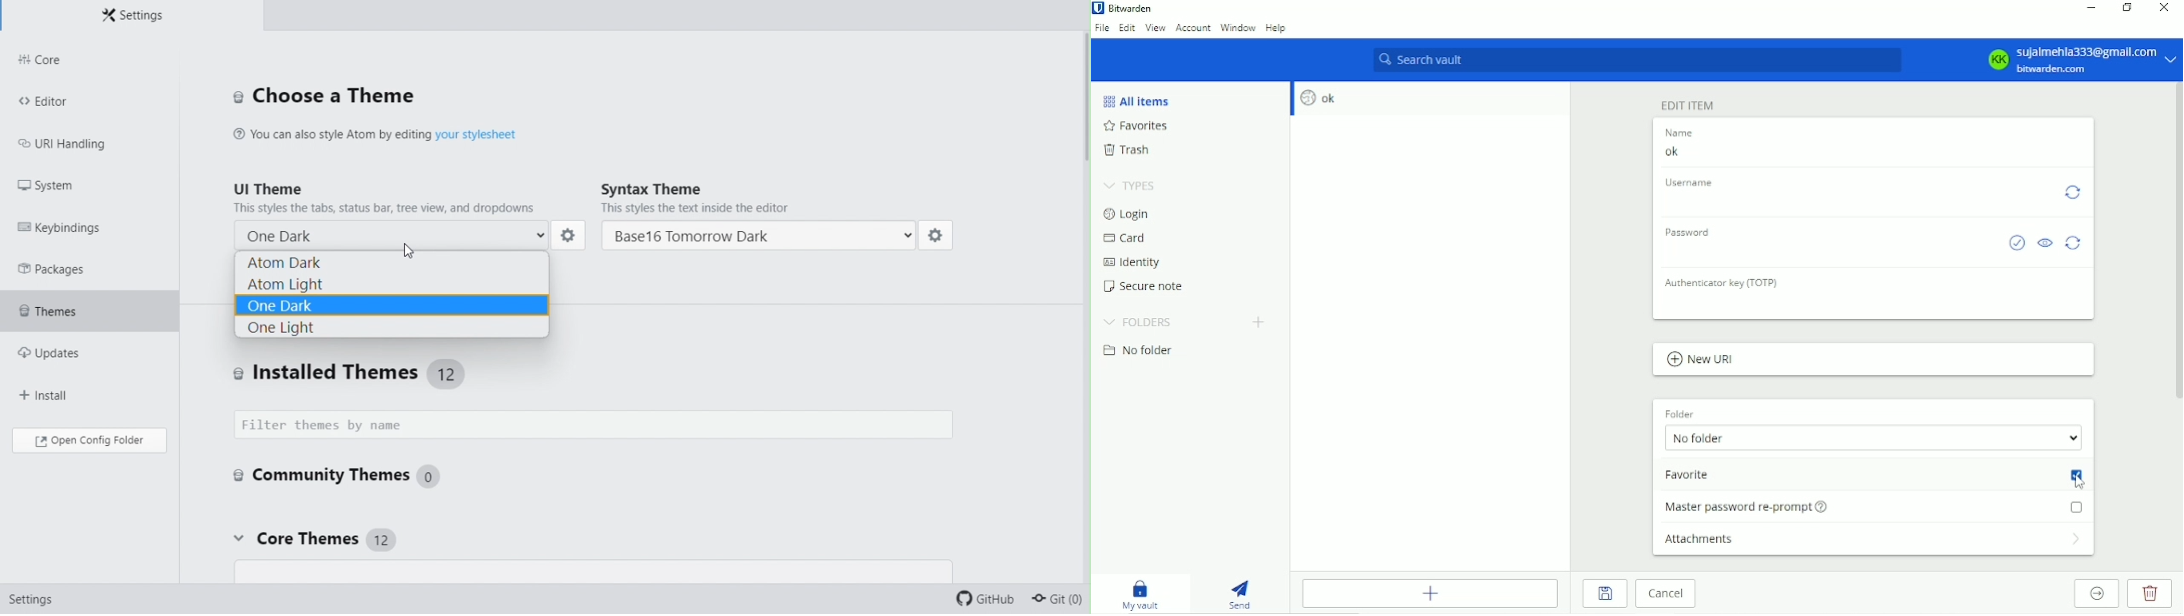 The image size is (2184, 616). What do you see at coordinates (70, 224) in the screenshot?
I see `key Bindings` at bounding box center [70, 224].